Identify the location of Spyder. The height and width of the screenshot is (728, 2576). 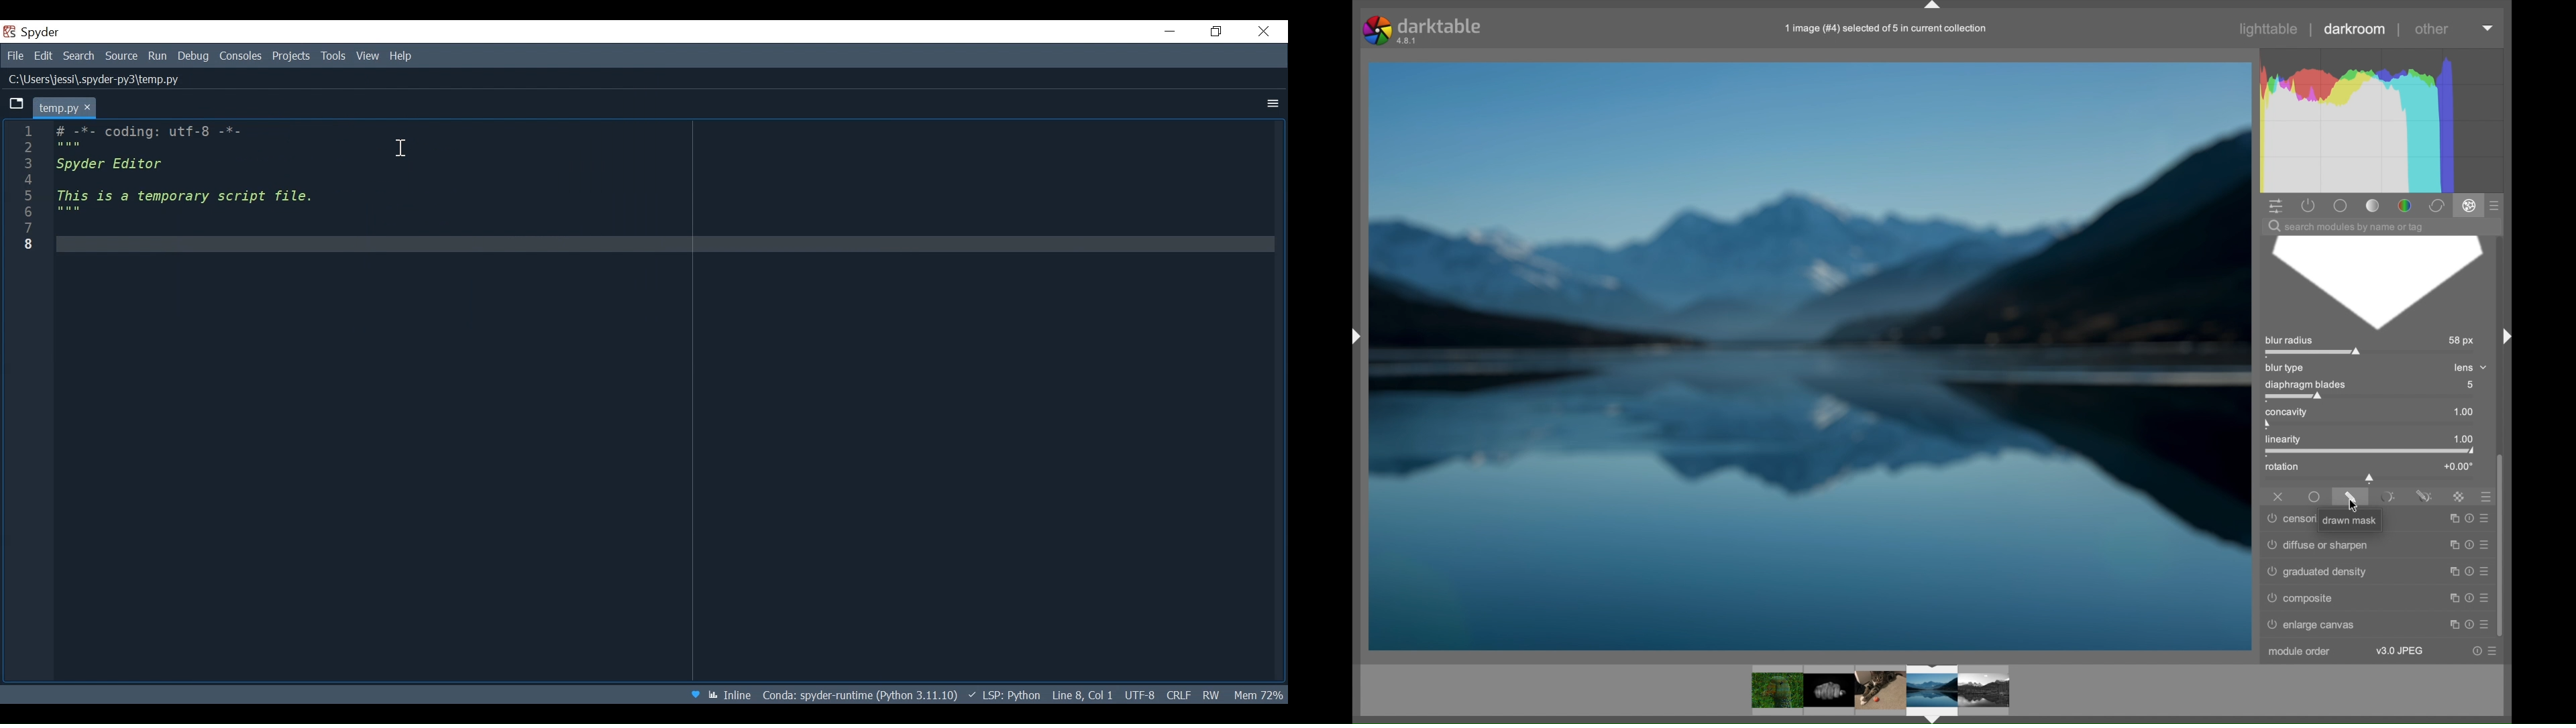
(33, 32).